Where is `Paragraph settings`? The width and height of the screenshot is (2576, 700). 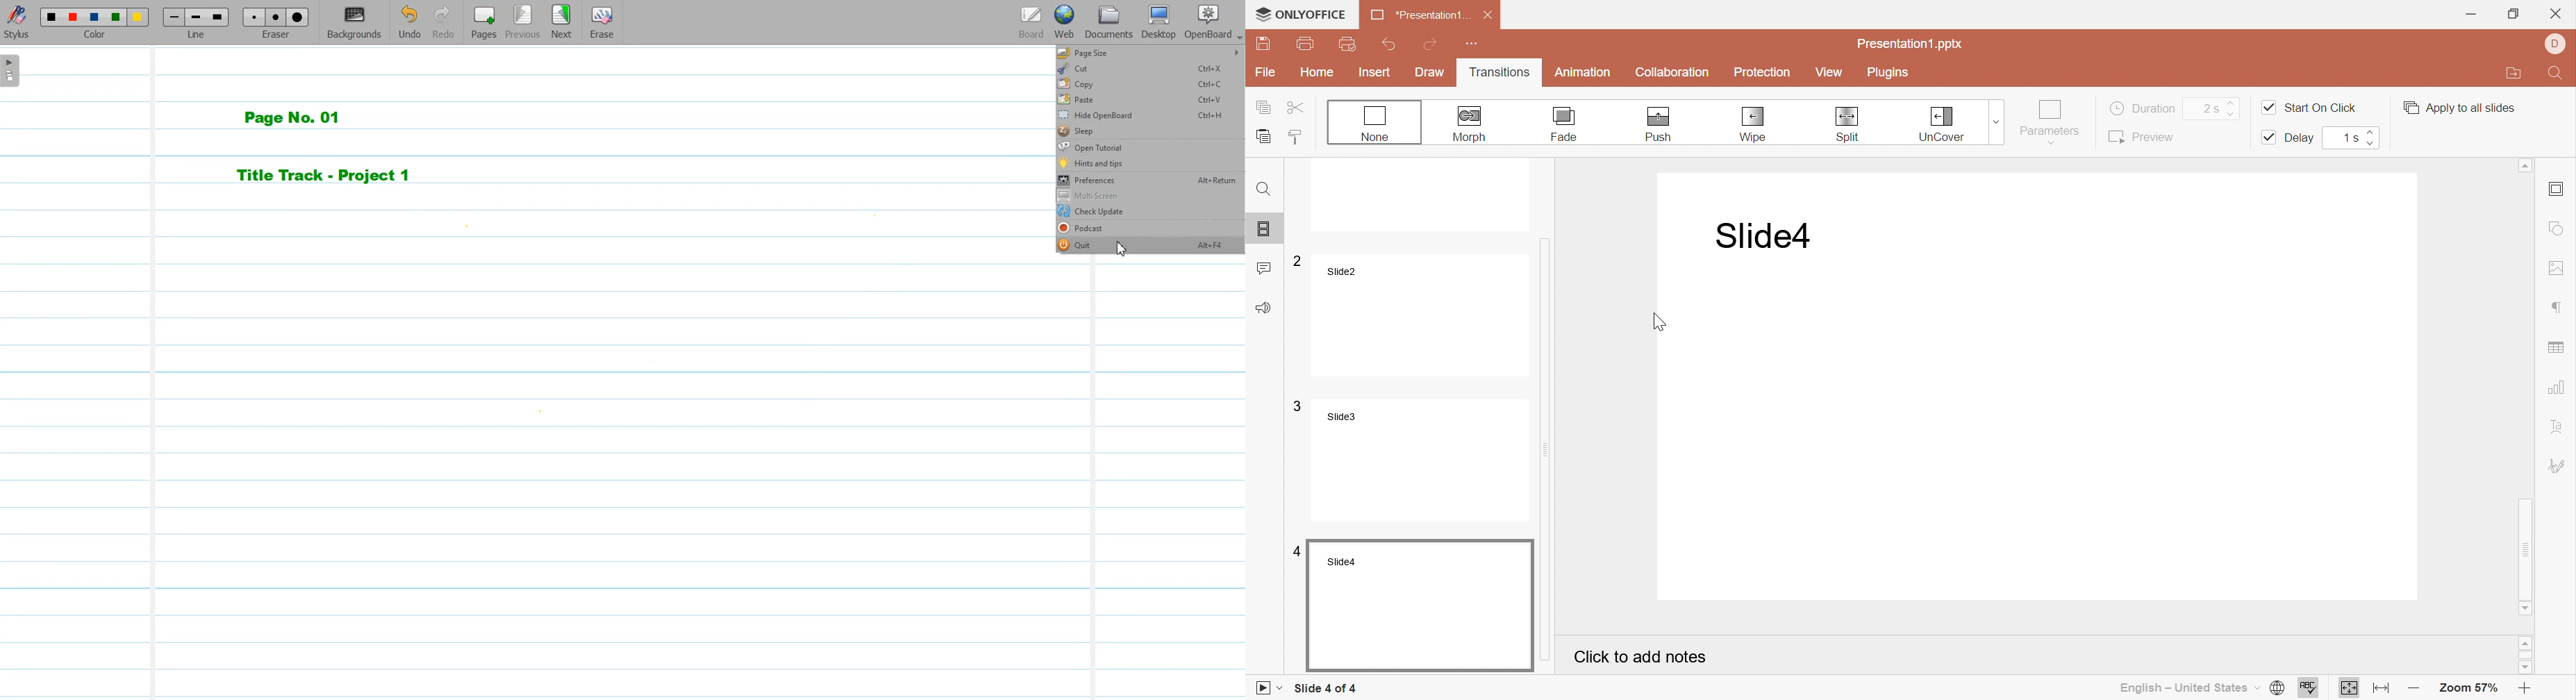 Paragraph settings is located at coordinates (2562, 308).